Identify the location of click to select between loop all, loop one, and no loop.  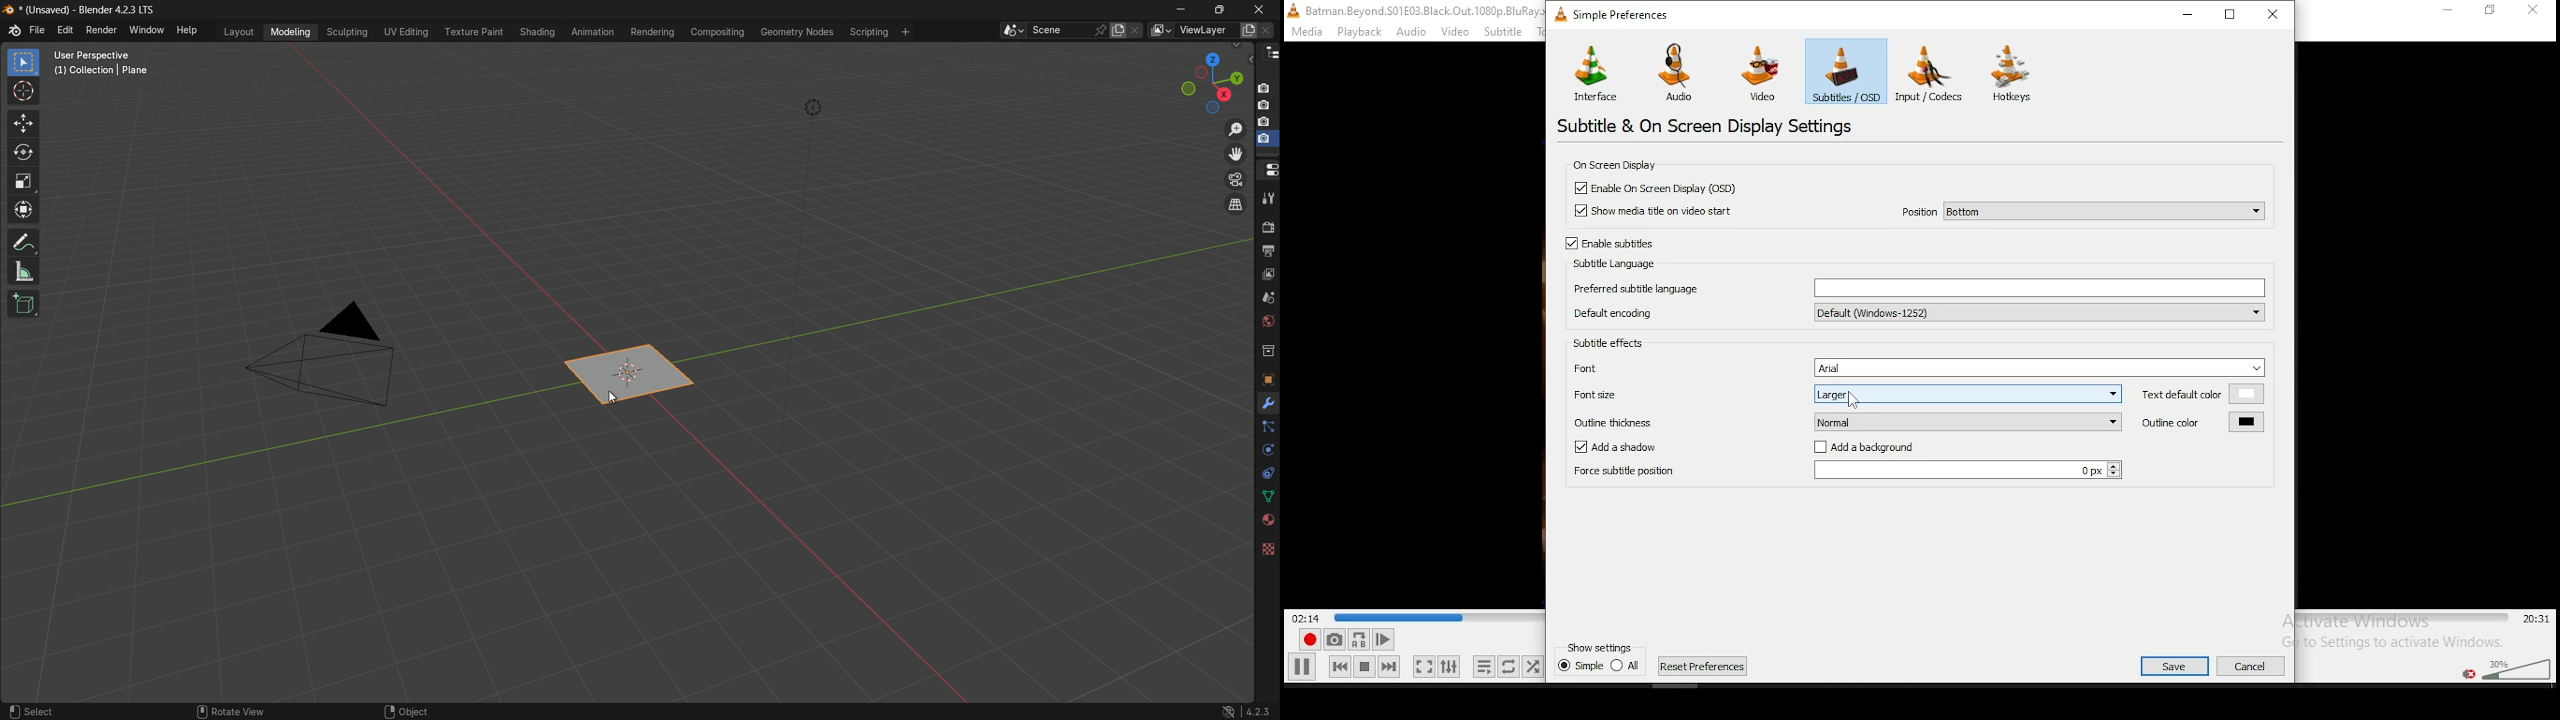
(1507, 668).